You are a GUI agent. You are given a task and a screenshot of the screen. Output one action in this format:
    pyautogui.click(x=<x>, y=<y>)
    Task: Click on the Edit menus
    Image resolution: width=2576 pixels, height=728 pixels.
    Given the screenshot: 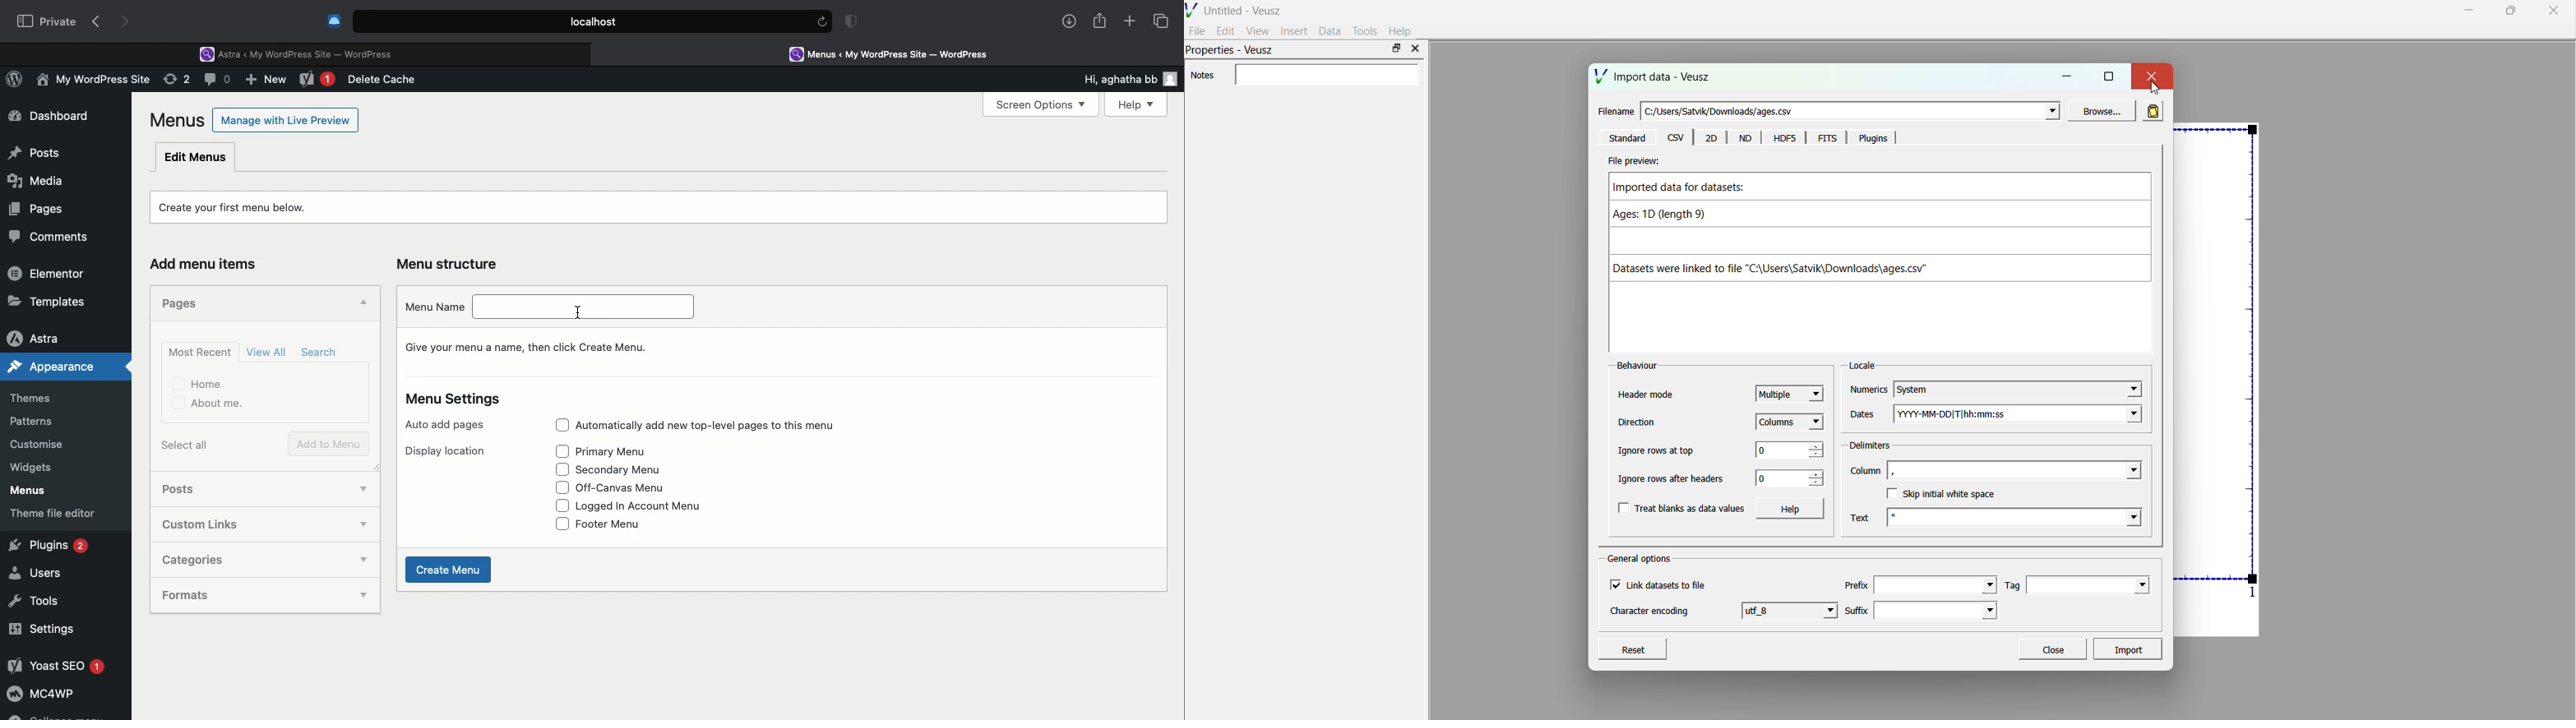 What is the action you would take?
    pyautogui.click(x=197, y=156)
    